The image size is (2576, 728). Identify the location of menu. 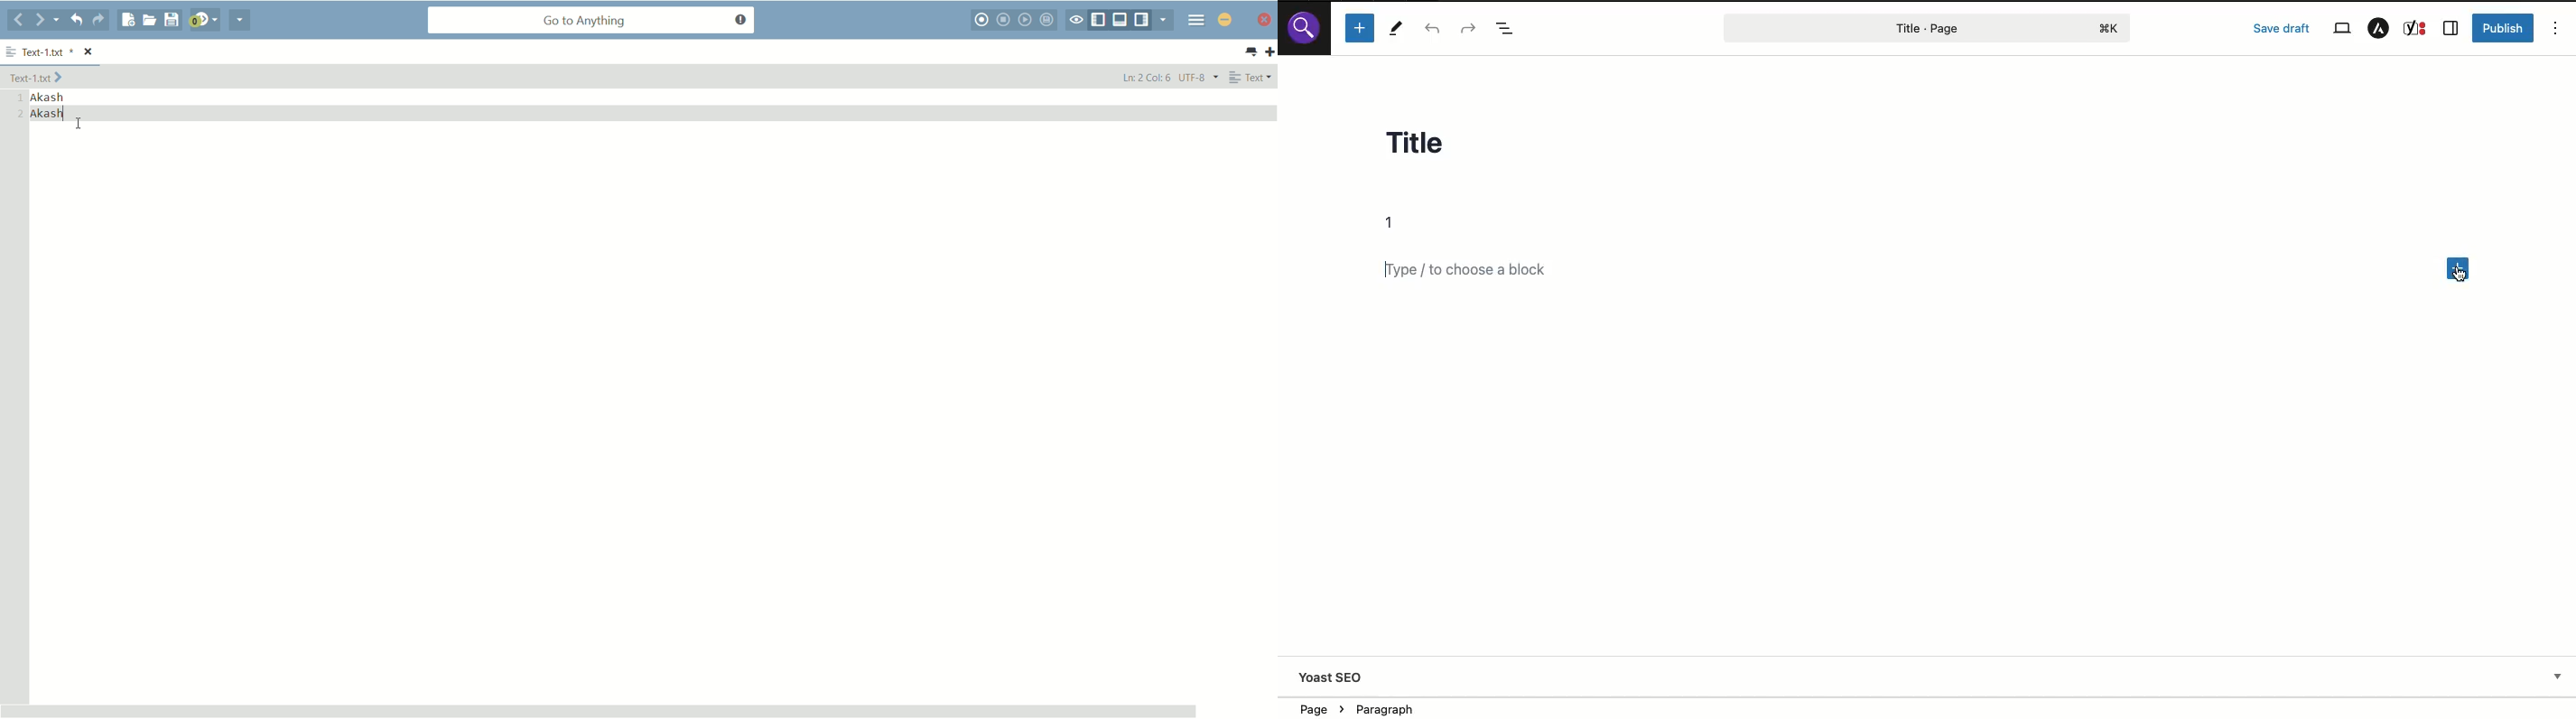
(1197, 21).